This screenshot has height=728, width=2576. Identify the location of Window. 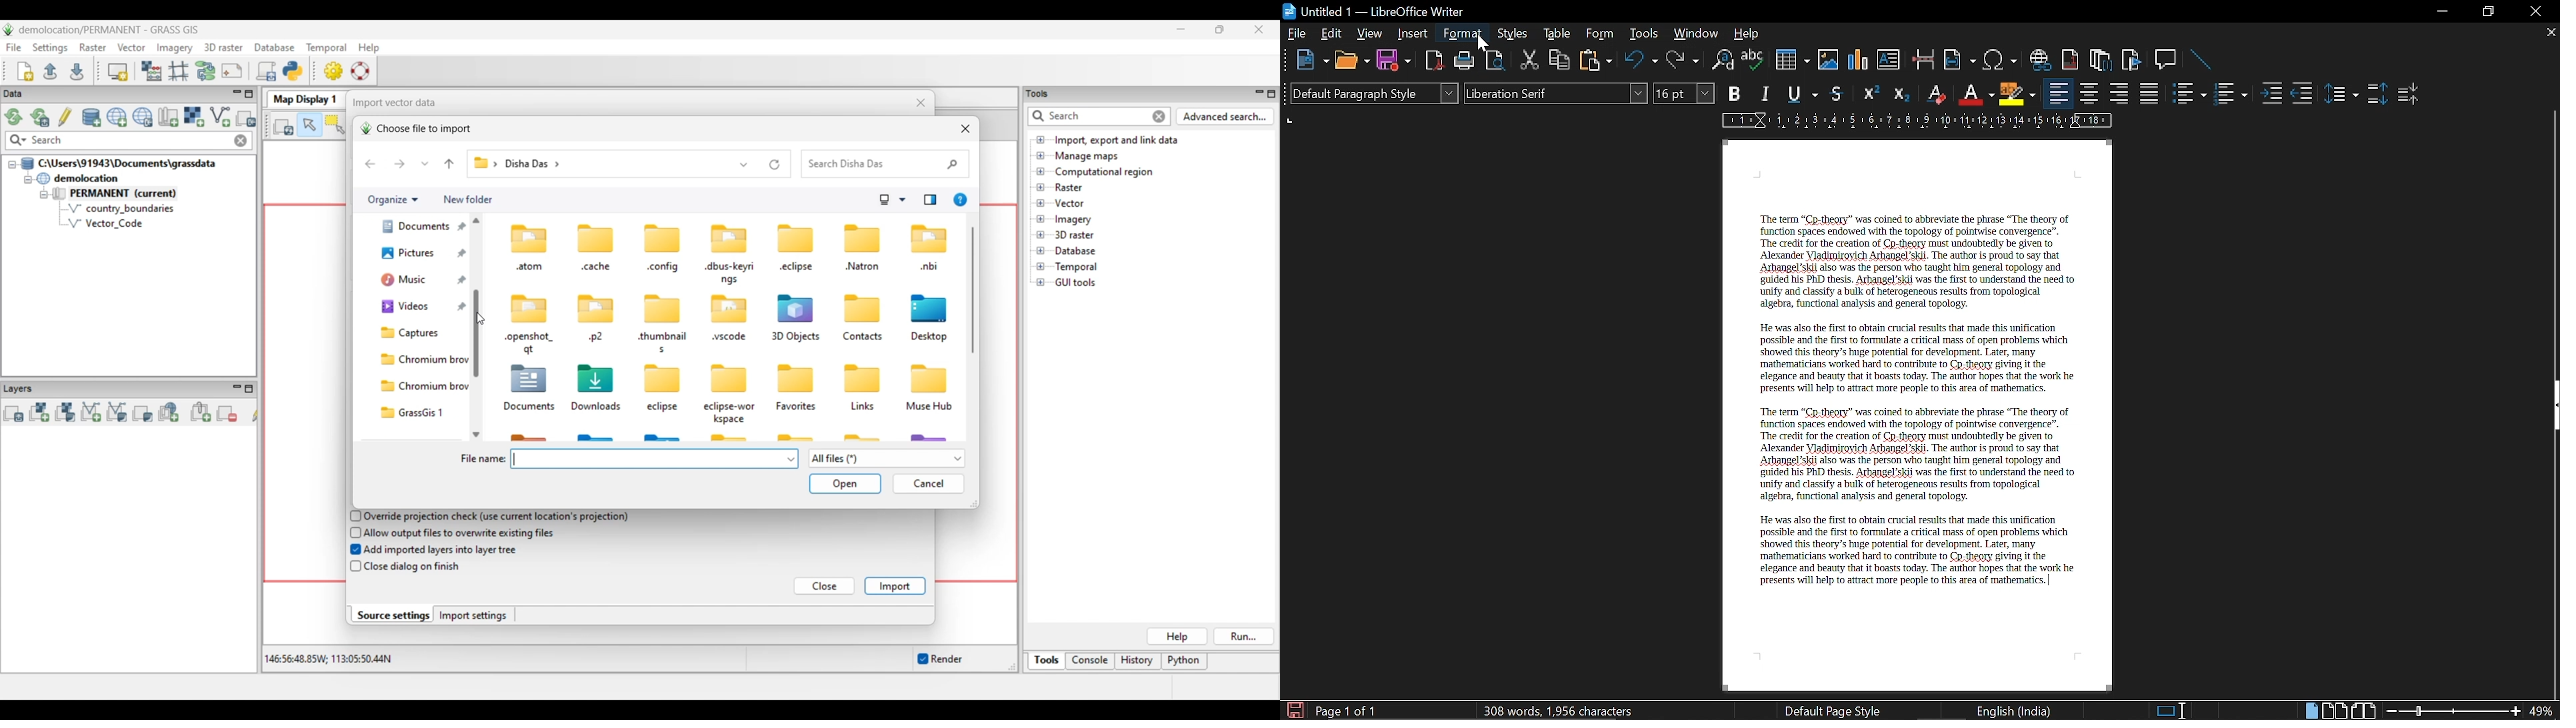
(1695, 33).